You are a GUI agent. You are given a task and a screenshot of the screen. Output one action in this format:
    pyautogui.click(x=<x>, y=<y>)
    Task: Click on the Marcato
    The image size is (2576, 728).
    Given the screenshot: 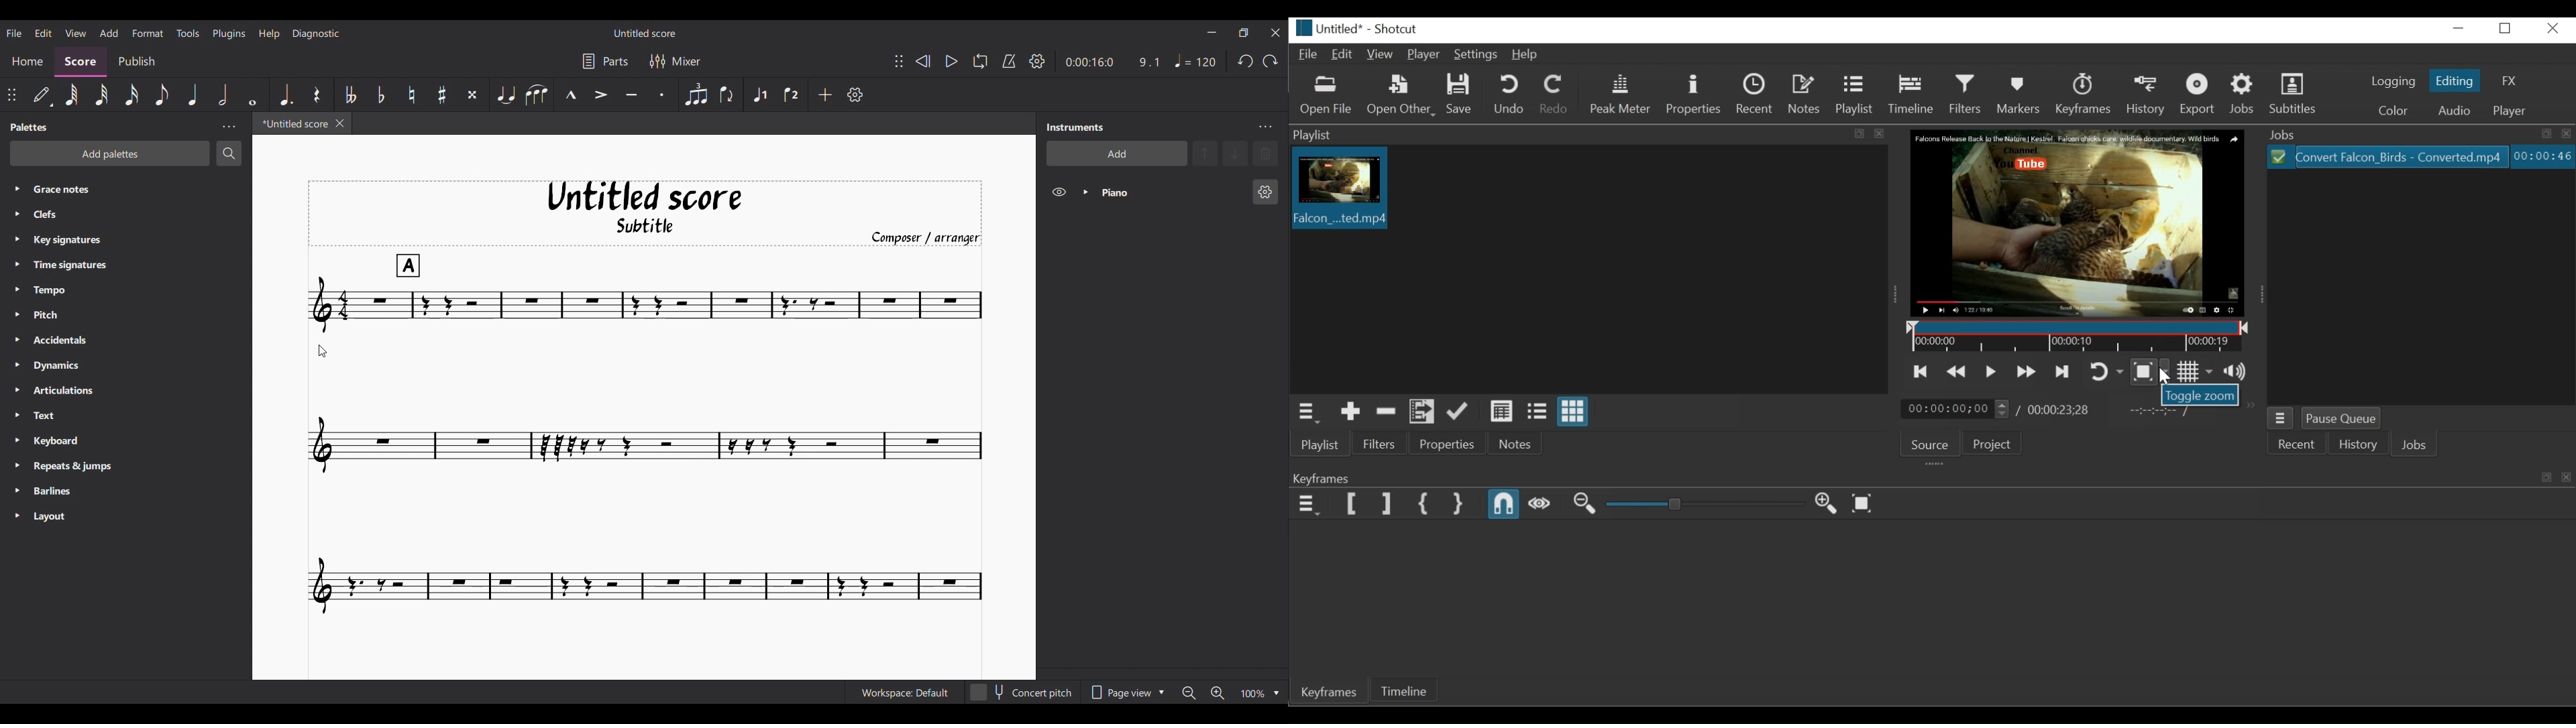 What is the action you would take?
    pyautogui.click(x=571, y=94)
    